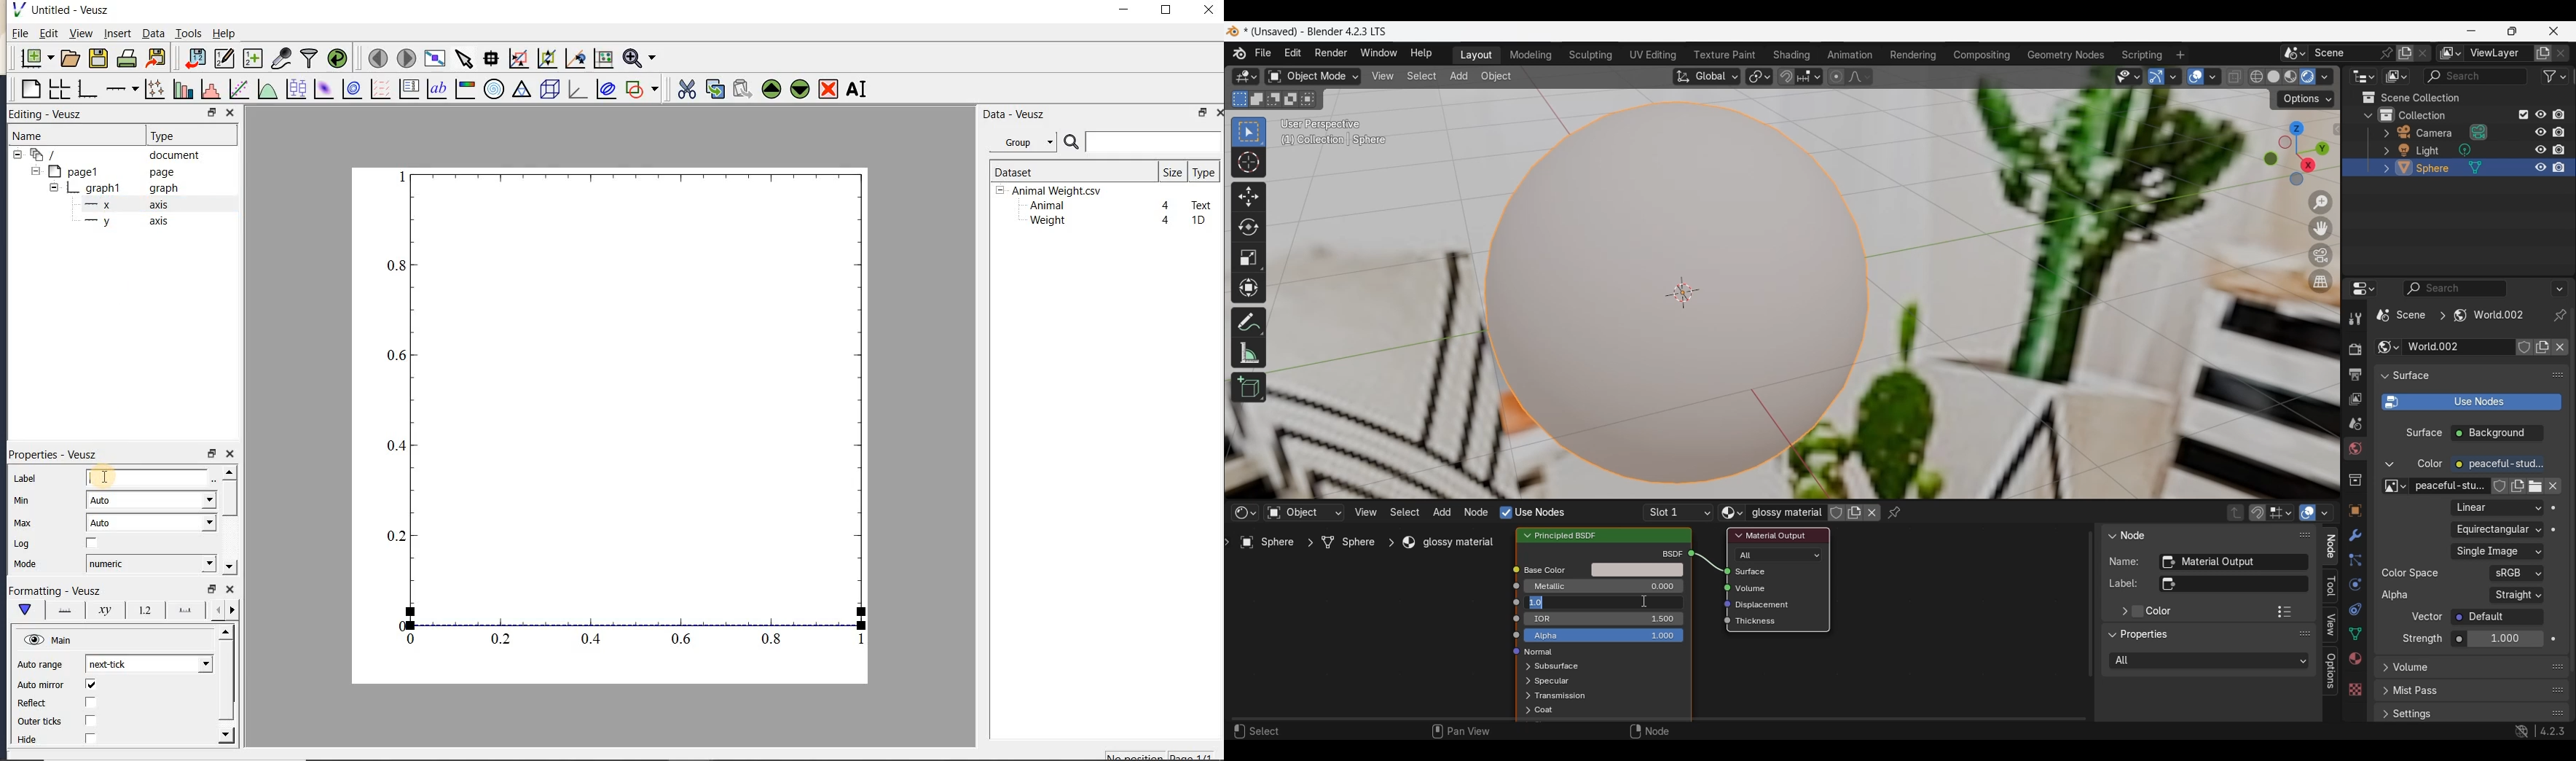  What do you see at coordinates (230, 590) in the screenshot?
I see `close` at bounding box center [230, 590].